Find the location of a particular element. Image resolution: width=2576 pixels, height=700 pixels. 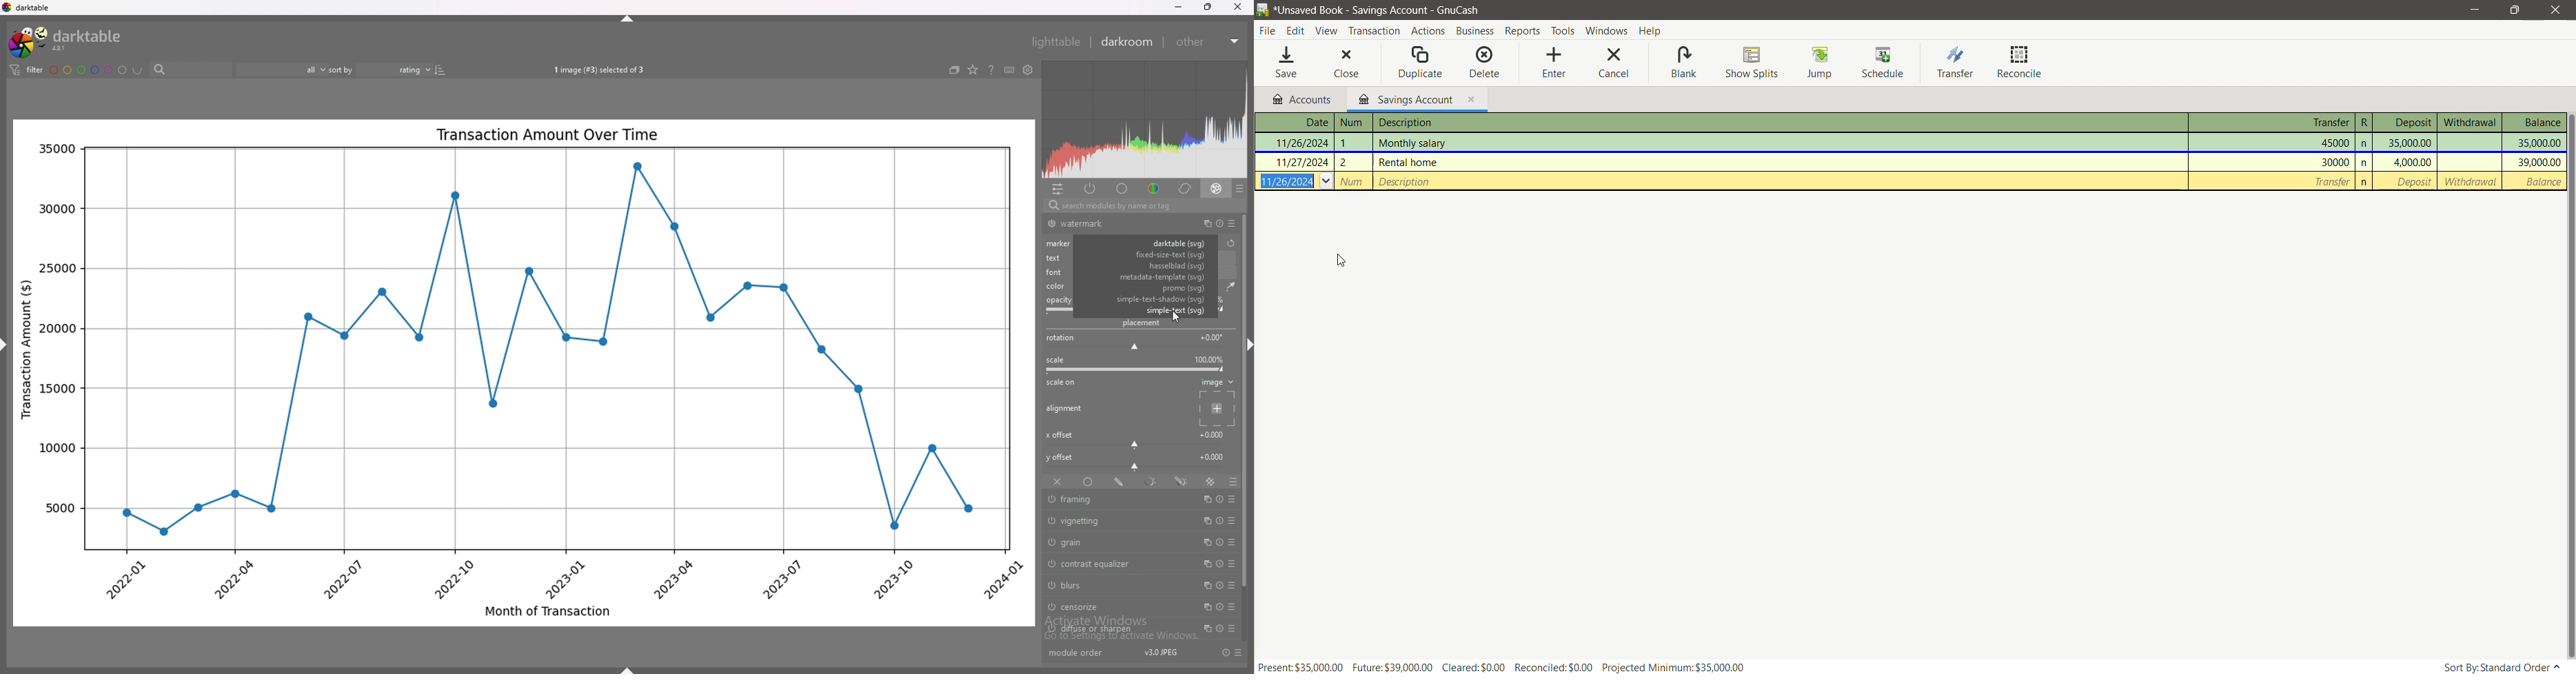

metadata svg is located at coordinates (1150, 277).